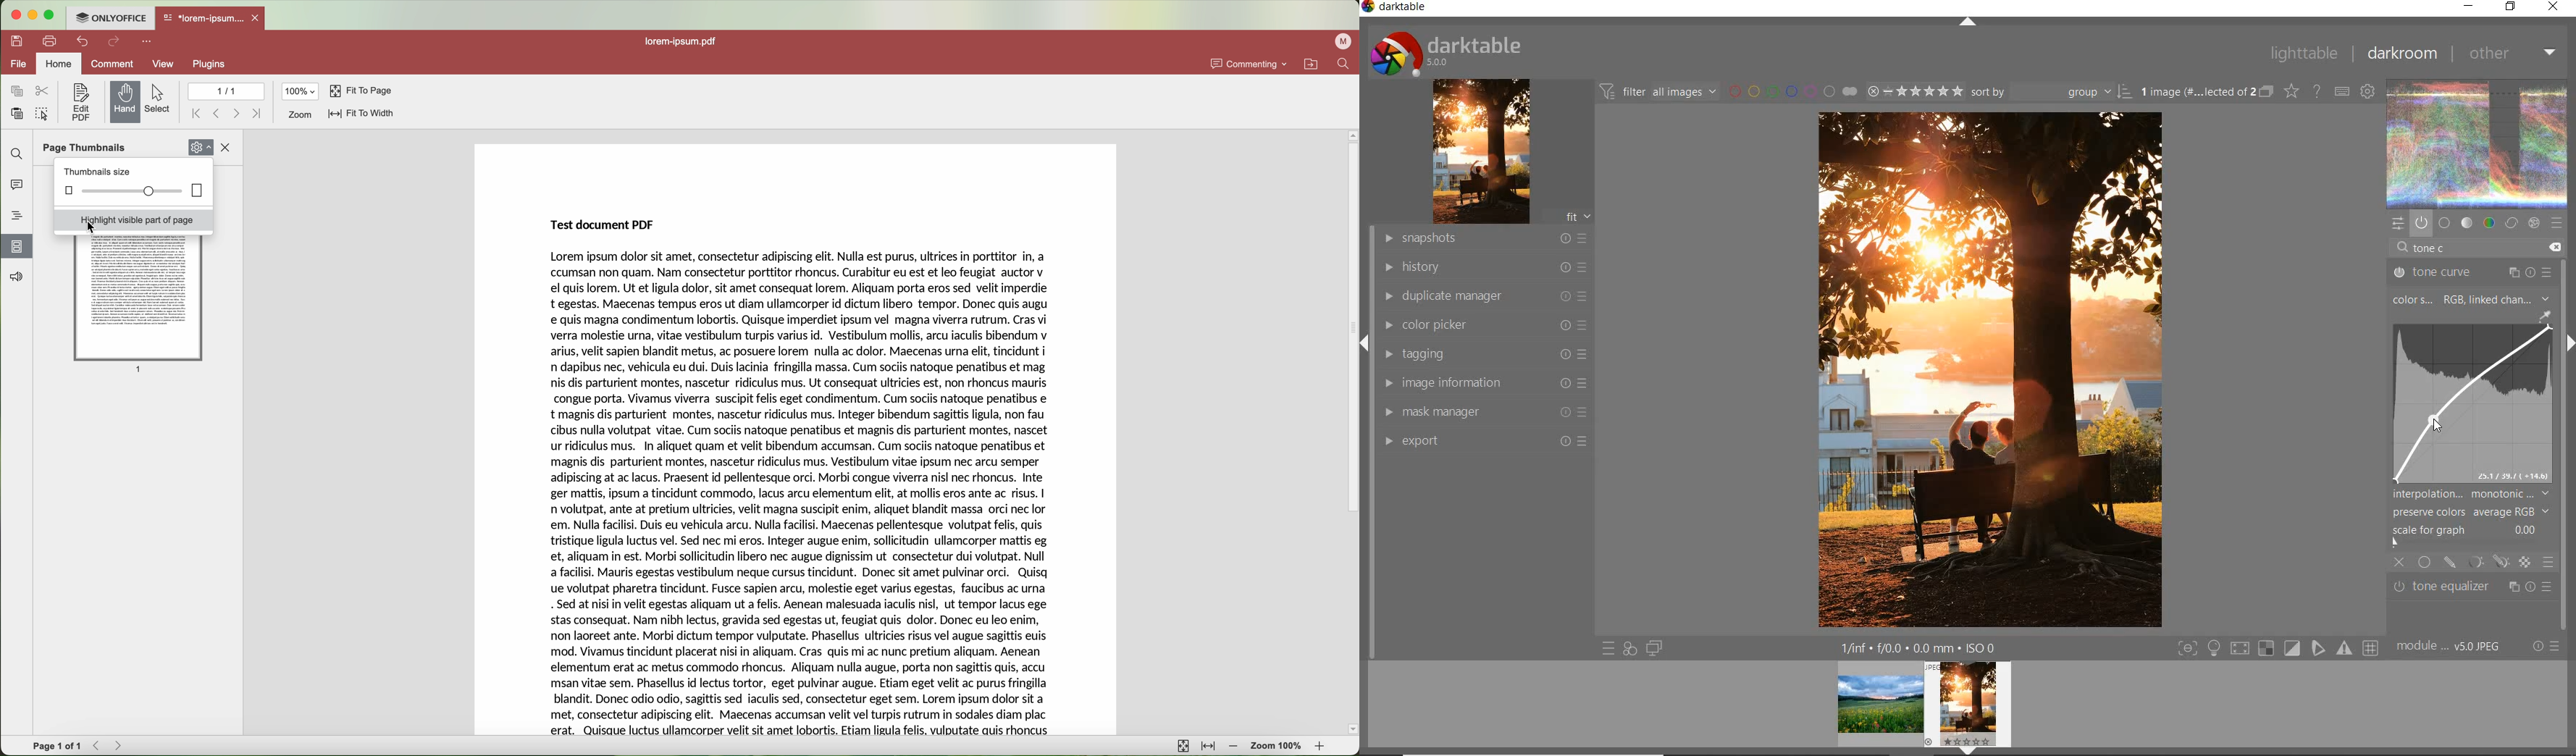  What do you see at coordinates (1482, 353) in the screenshot?
I see `tagging` at bounding box center [1482, 353].